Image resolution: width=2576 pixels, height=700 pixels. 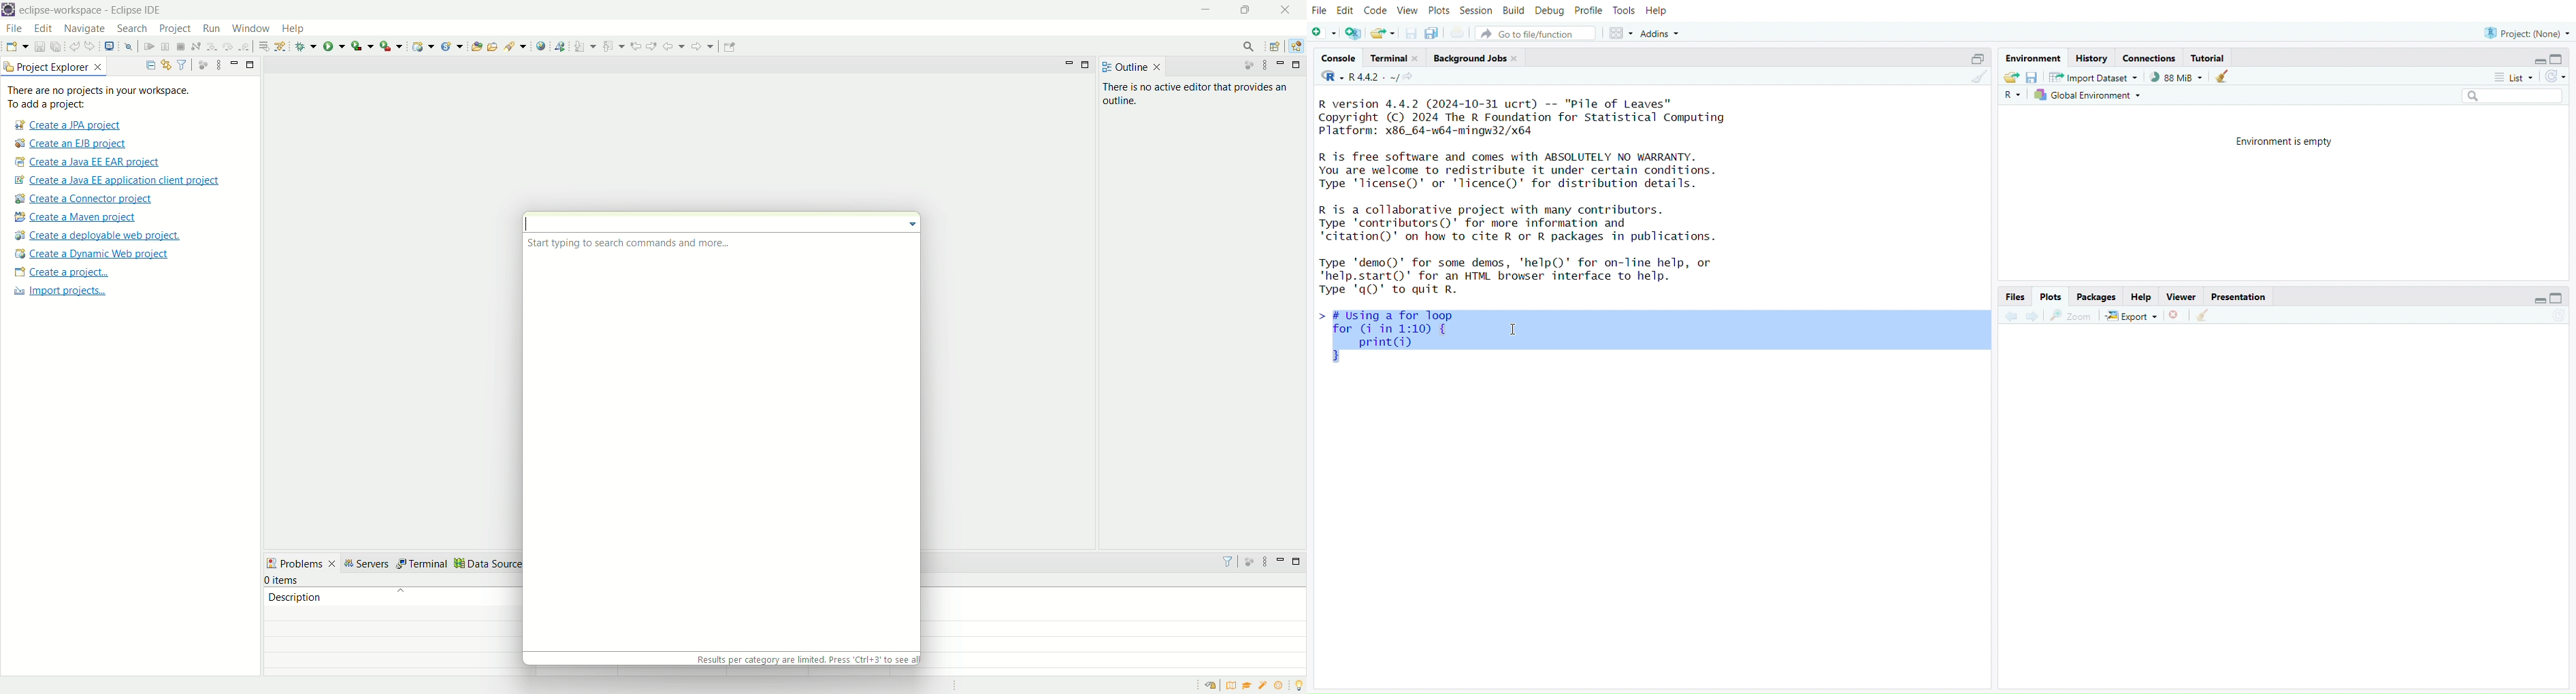 What do you see at coordinates (2011, 317) in the screenshot?
I see `backward` at bounding box center [2011, 317].